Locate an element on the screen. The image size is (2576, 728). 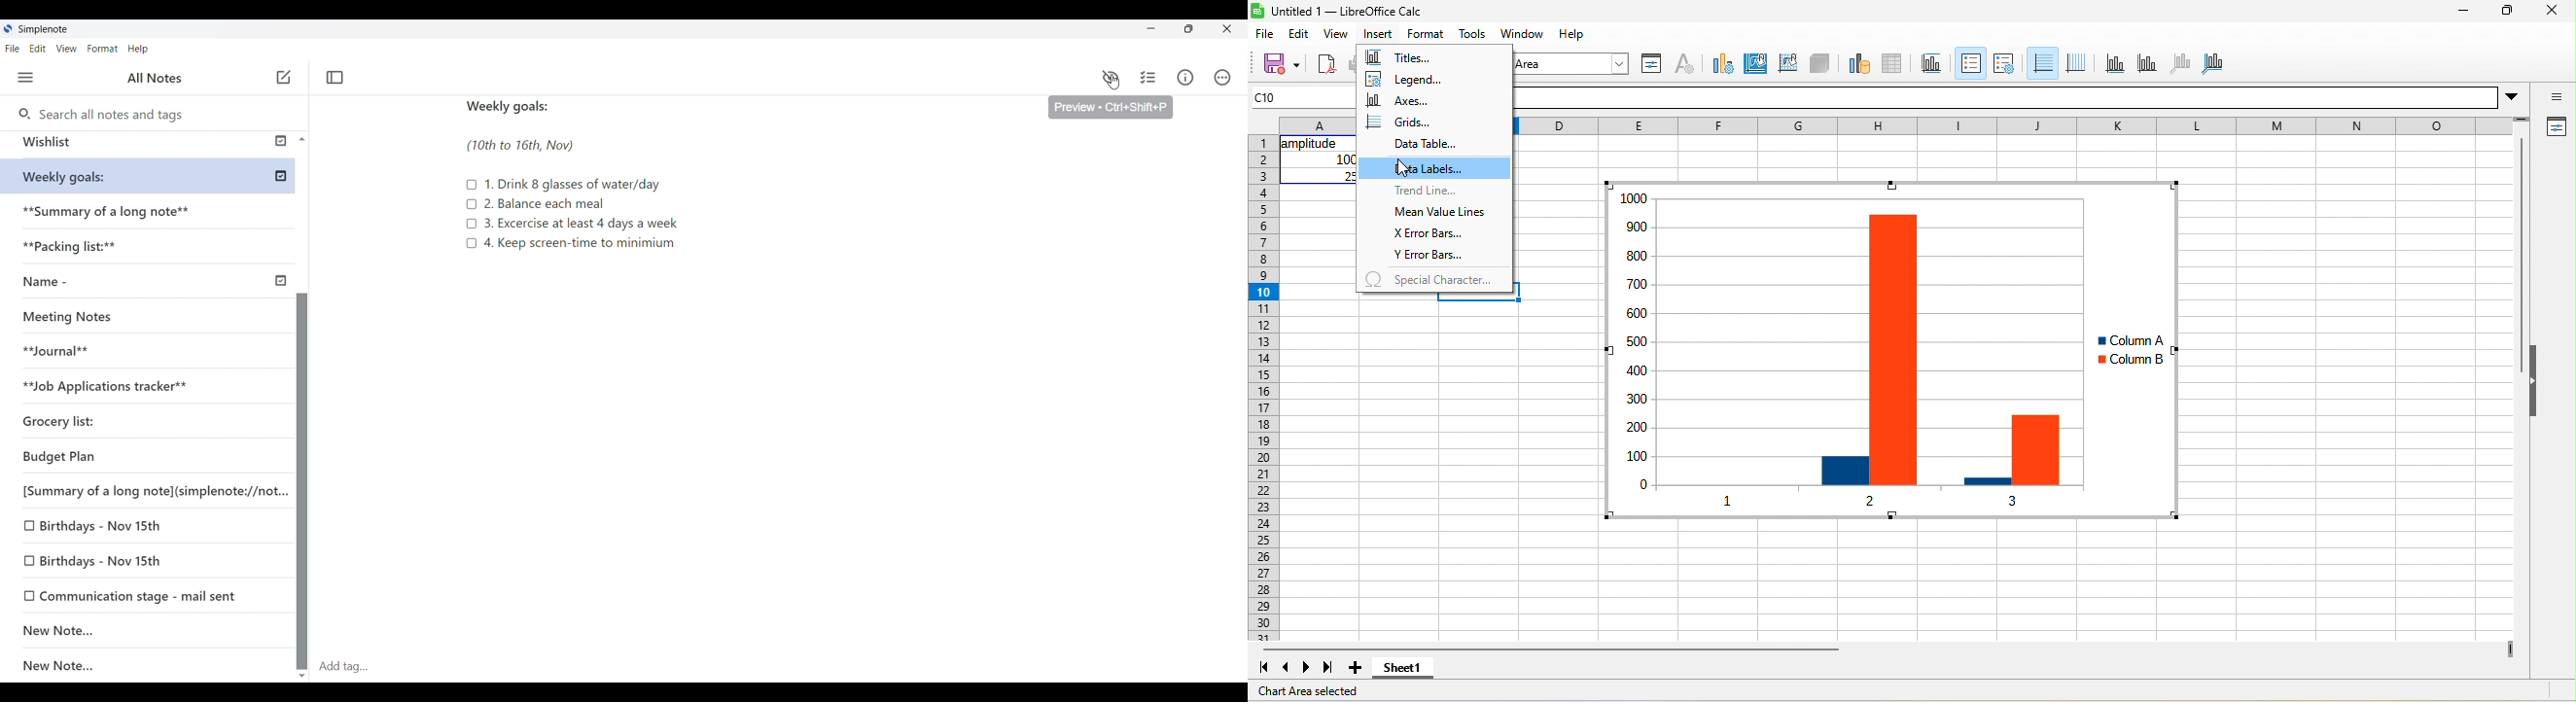
Scroll up button is located at coordinates (298, 138).